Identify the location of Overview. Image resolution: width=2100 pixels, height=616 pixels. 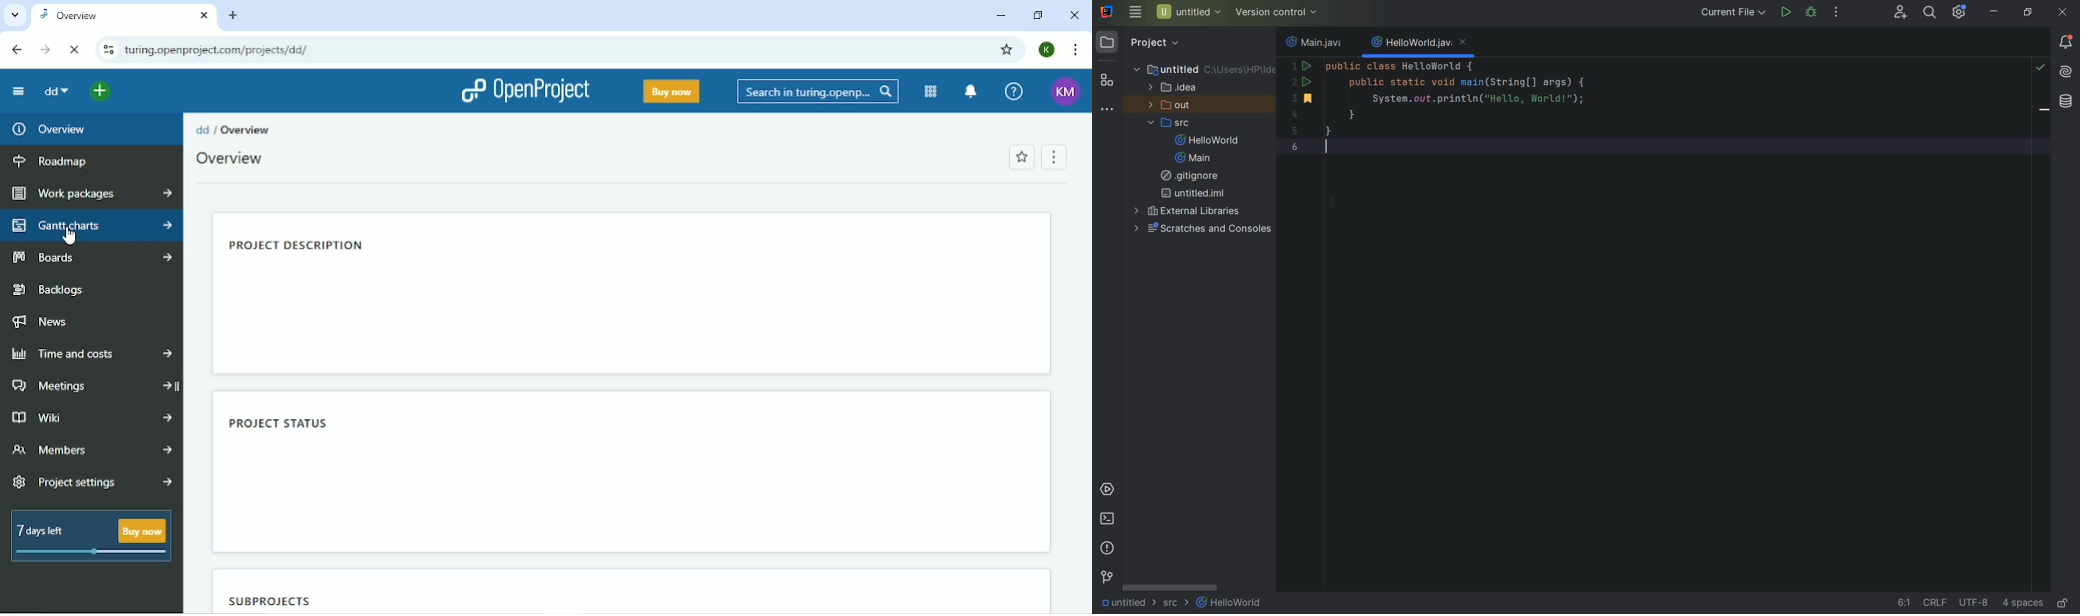
(230, 158).